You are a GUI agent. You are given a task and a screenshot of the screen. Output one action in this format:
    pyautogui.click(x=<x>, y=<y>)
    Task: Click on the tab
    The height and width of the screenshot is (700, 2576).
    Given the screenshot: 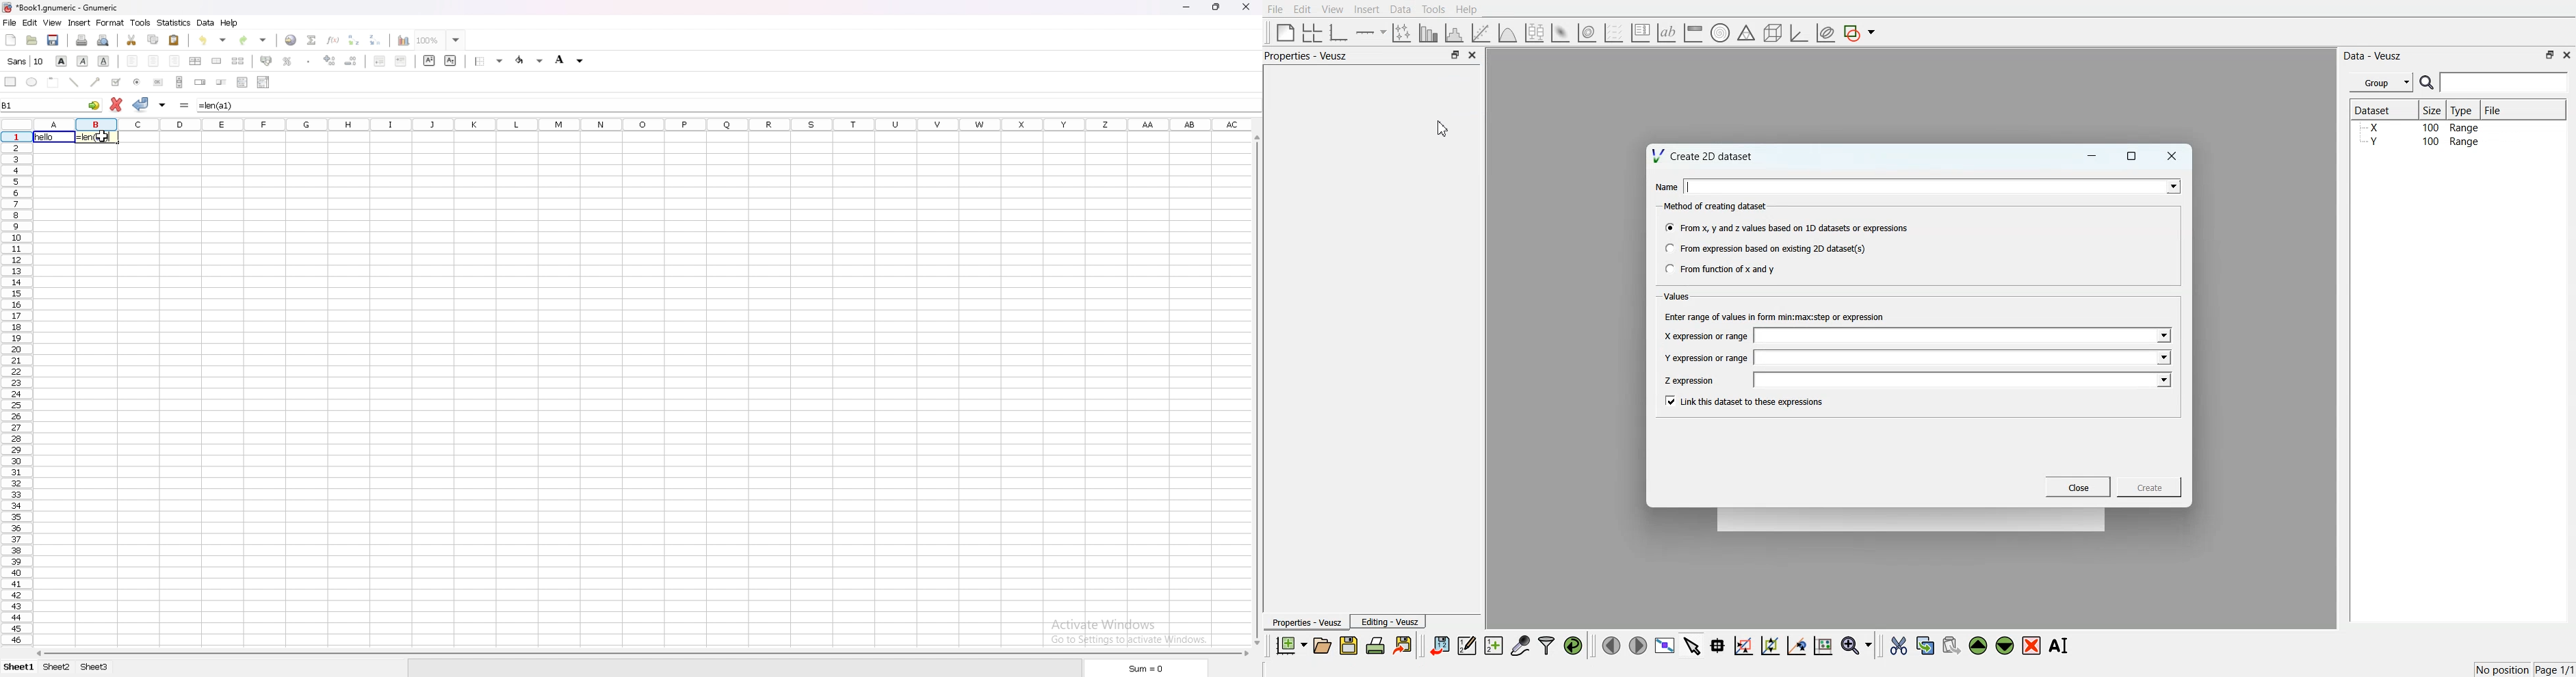 What is the action you would take?
    pyautogui.click(x=93, y=667)
    